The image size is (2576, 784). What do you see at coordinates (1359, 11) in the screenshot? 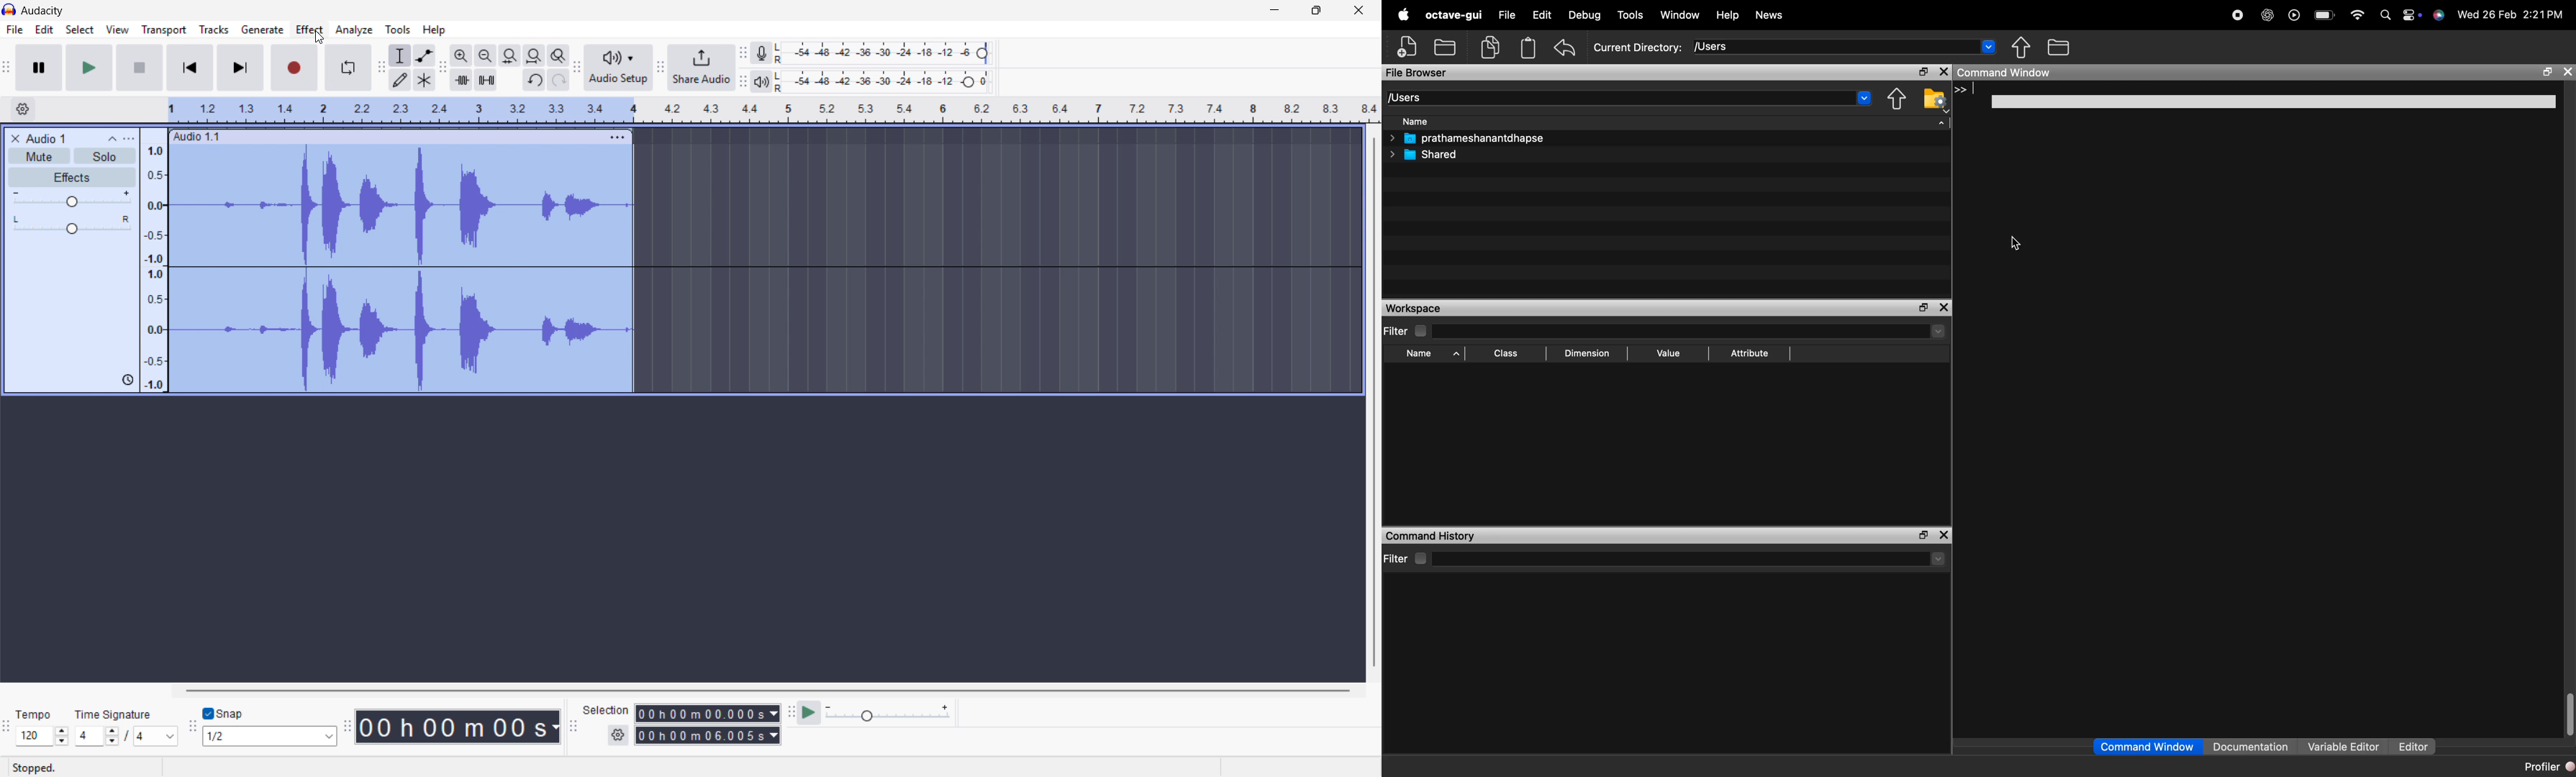
I see `Close` at bounding box center [1359, 11].